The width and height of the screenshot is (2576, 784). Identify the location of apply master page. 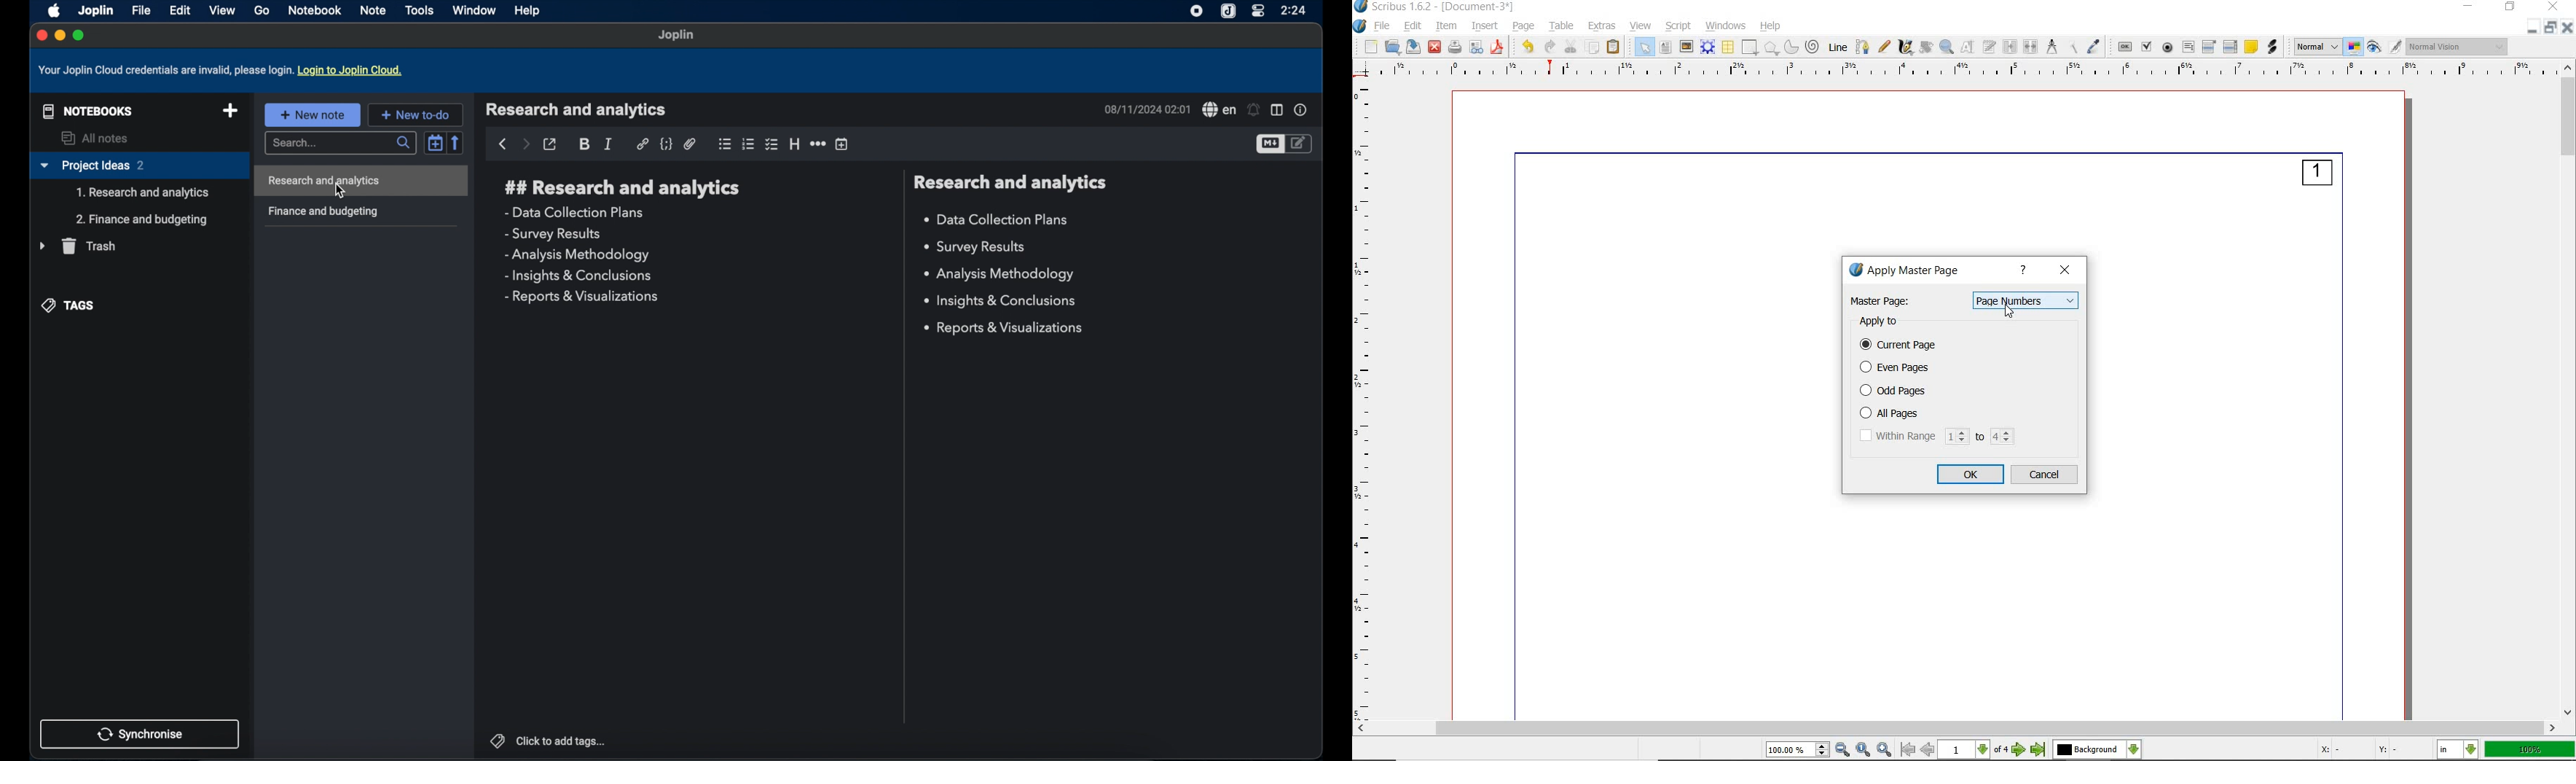
(1913, 271).